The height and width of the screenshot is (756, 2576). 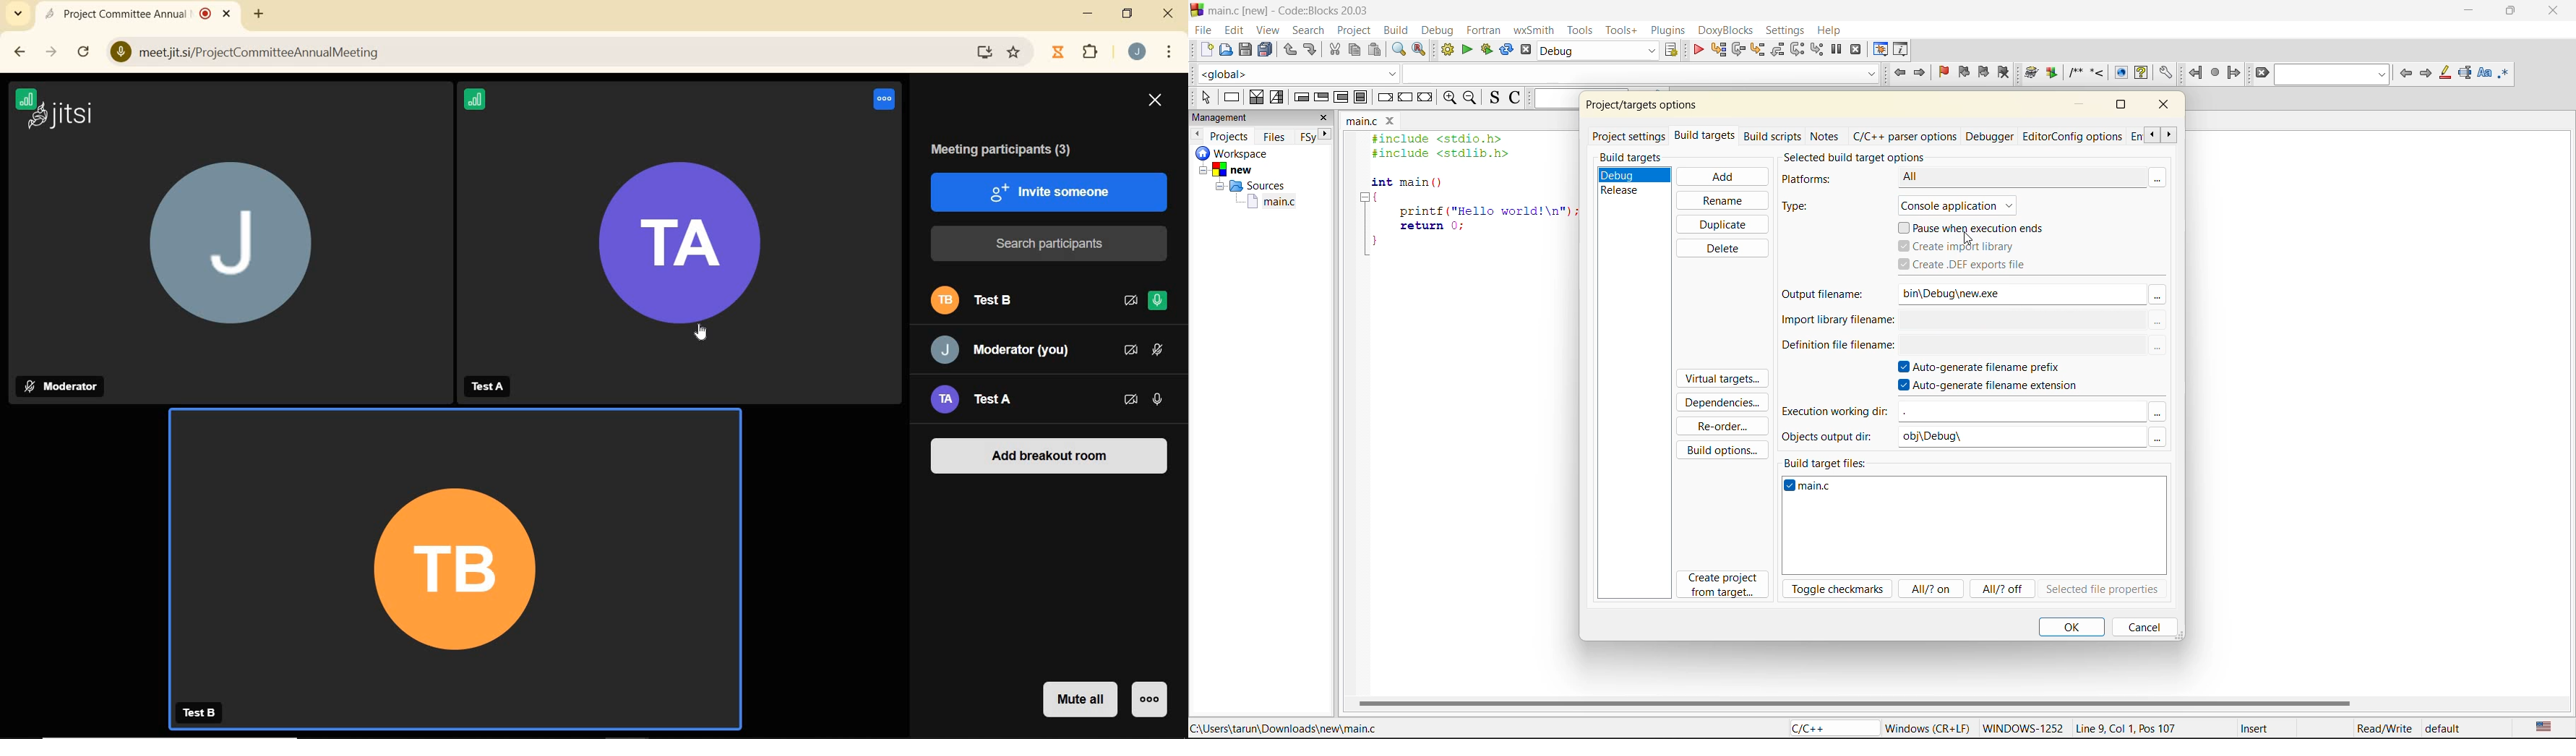 I want to click on ok, so click(x=2071, y=626).